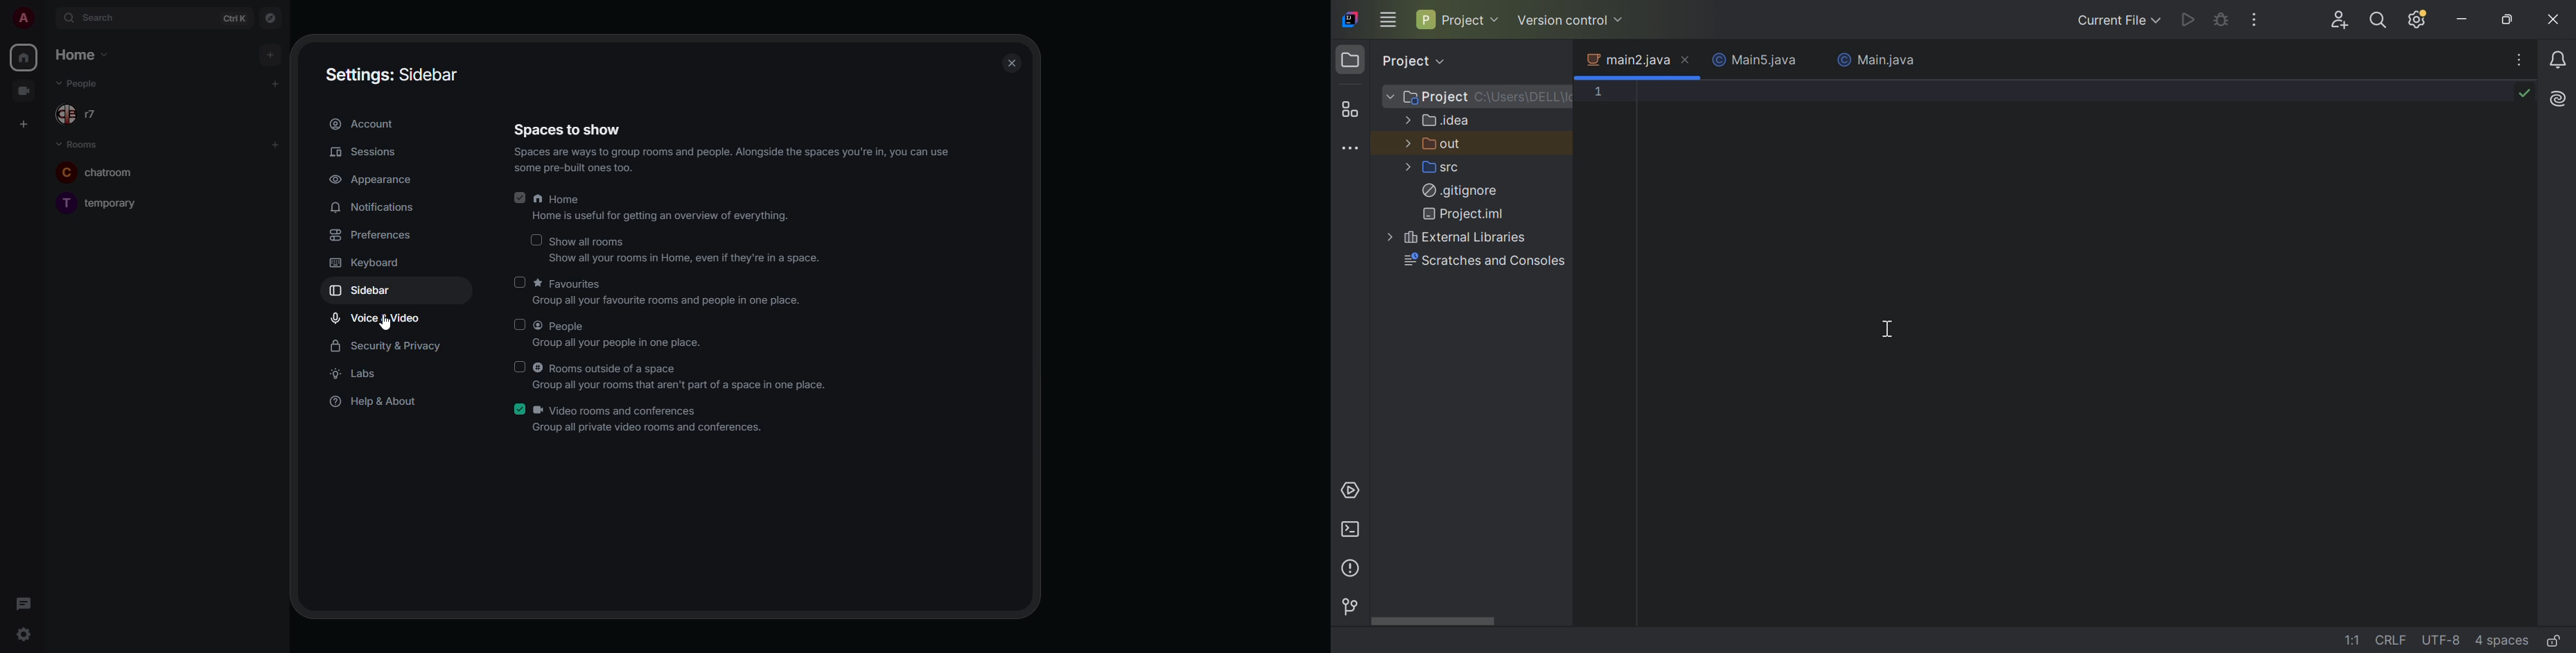 Image resolution: width=2576 pixels, height=672 pixels. I want to click on home, so click(25, 56).